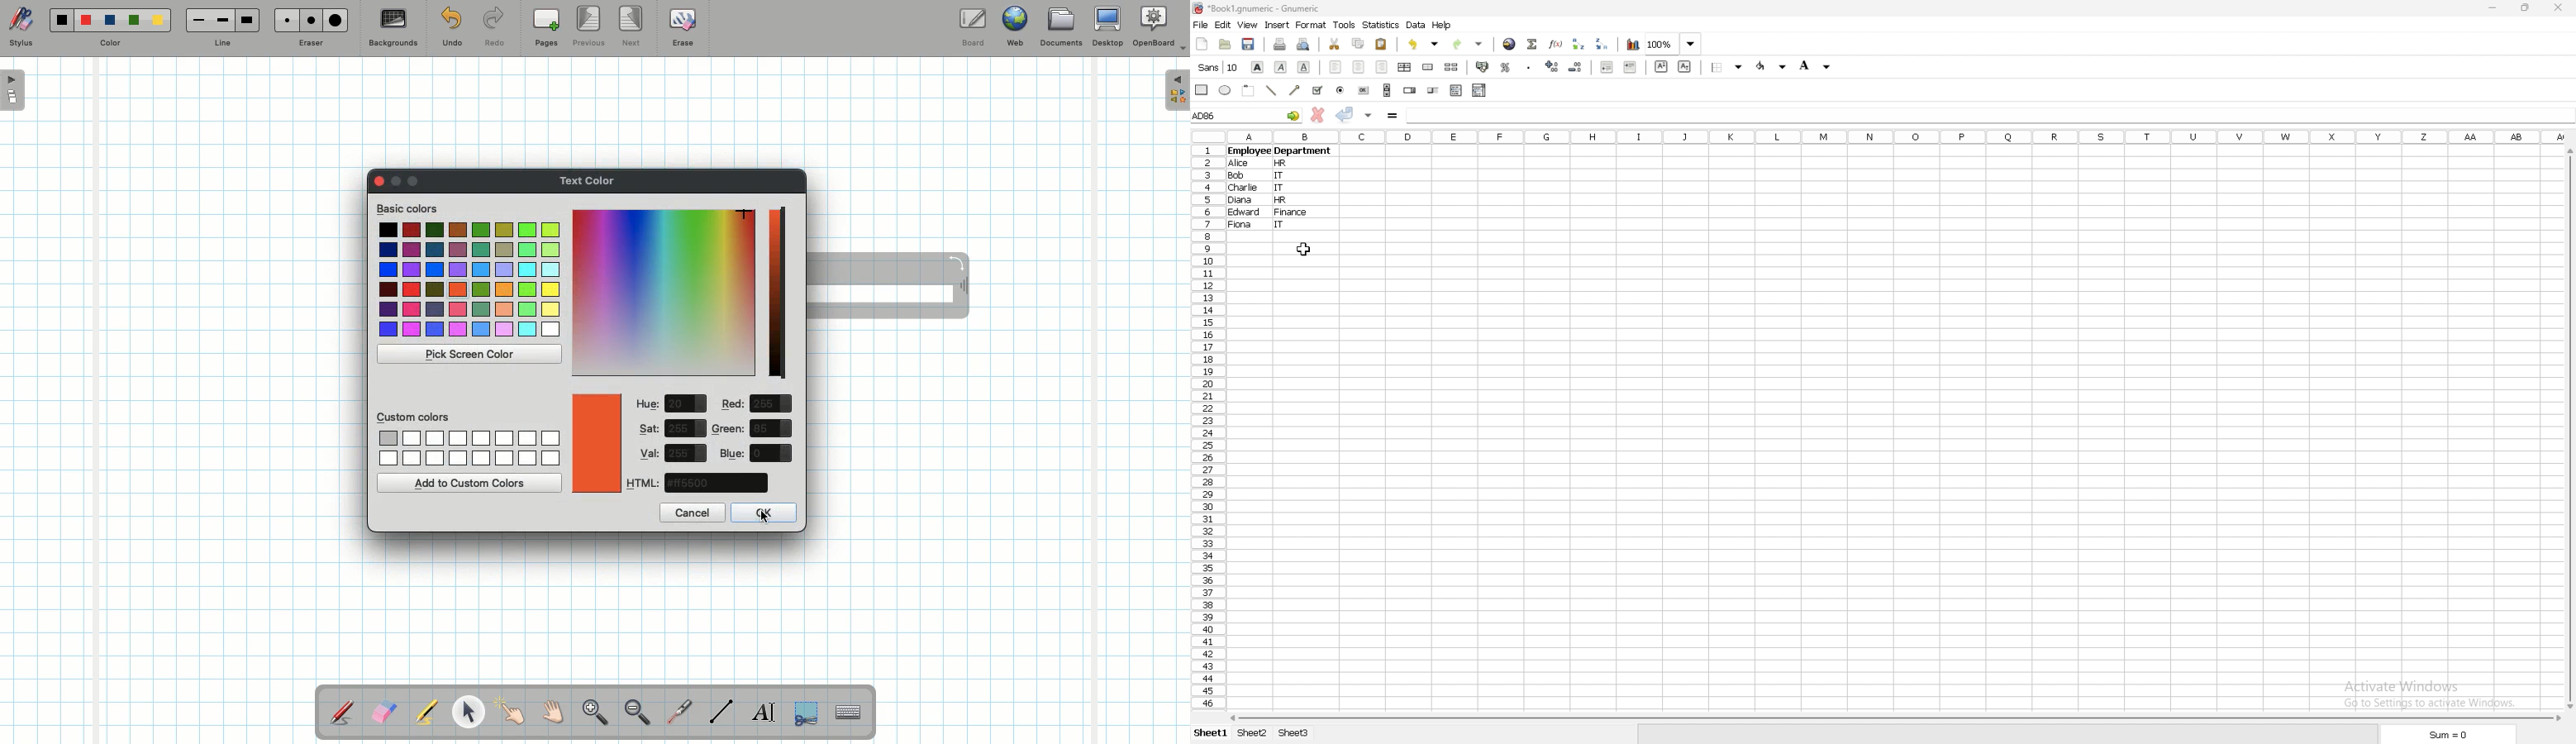 This screenshot has height=756, width=2576. What do you see at coordinates (2560, 7) in the screenshot?
I see `close` at bounding box center [2560, 7].